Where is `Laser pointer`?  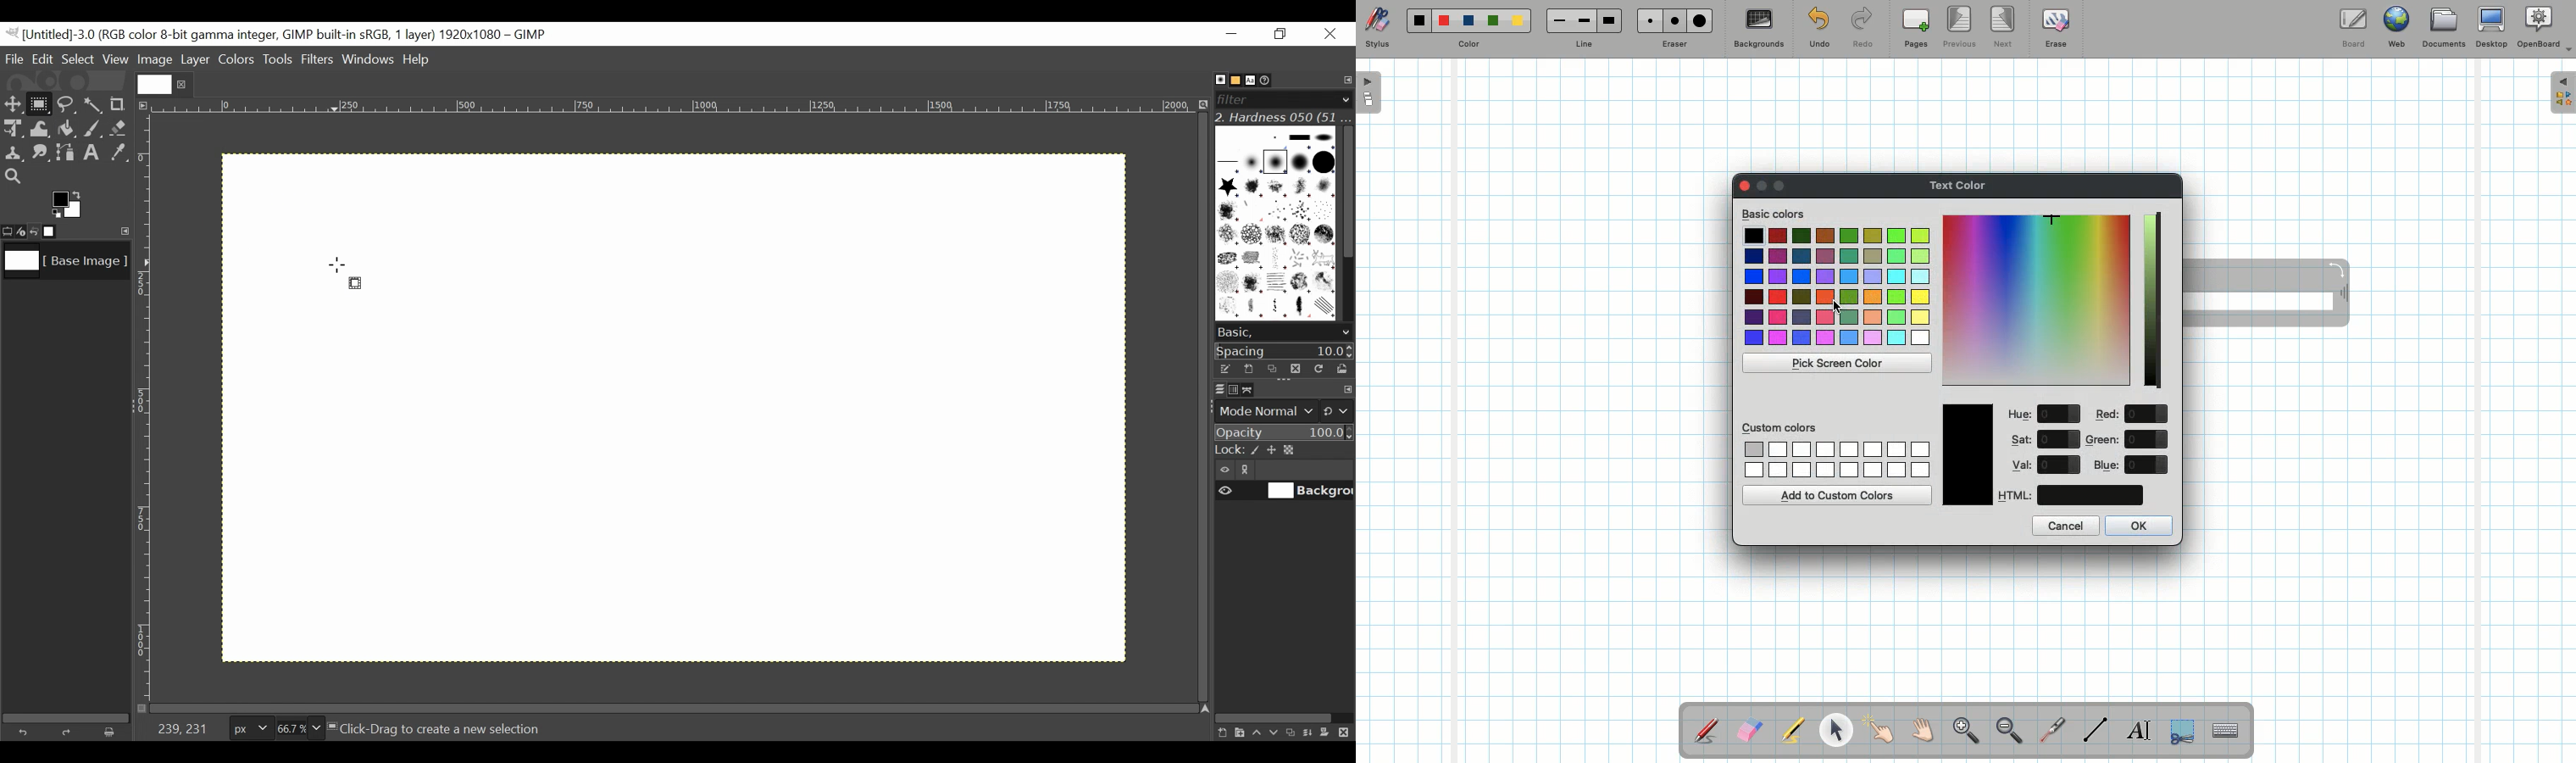 Laser pointer is located at coordinates (2049, 731).